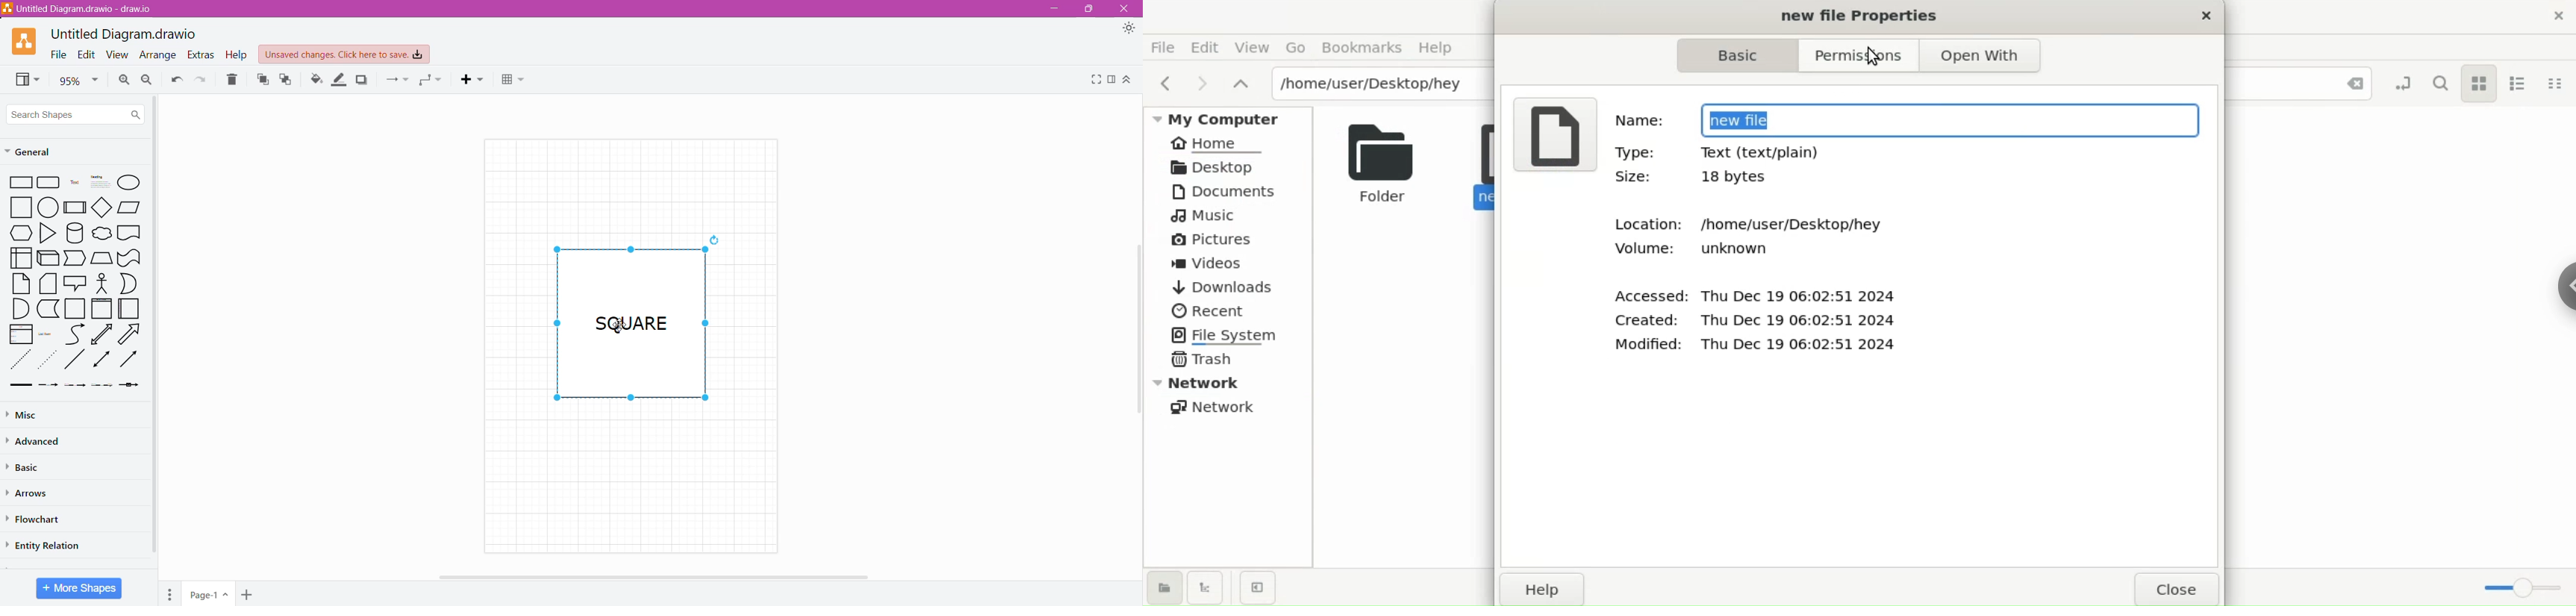 The image size is (2576, 616). I want to click on Cylinder , so click(74, 232).